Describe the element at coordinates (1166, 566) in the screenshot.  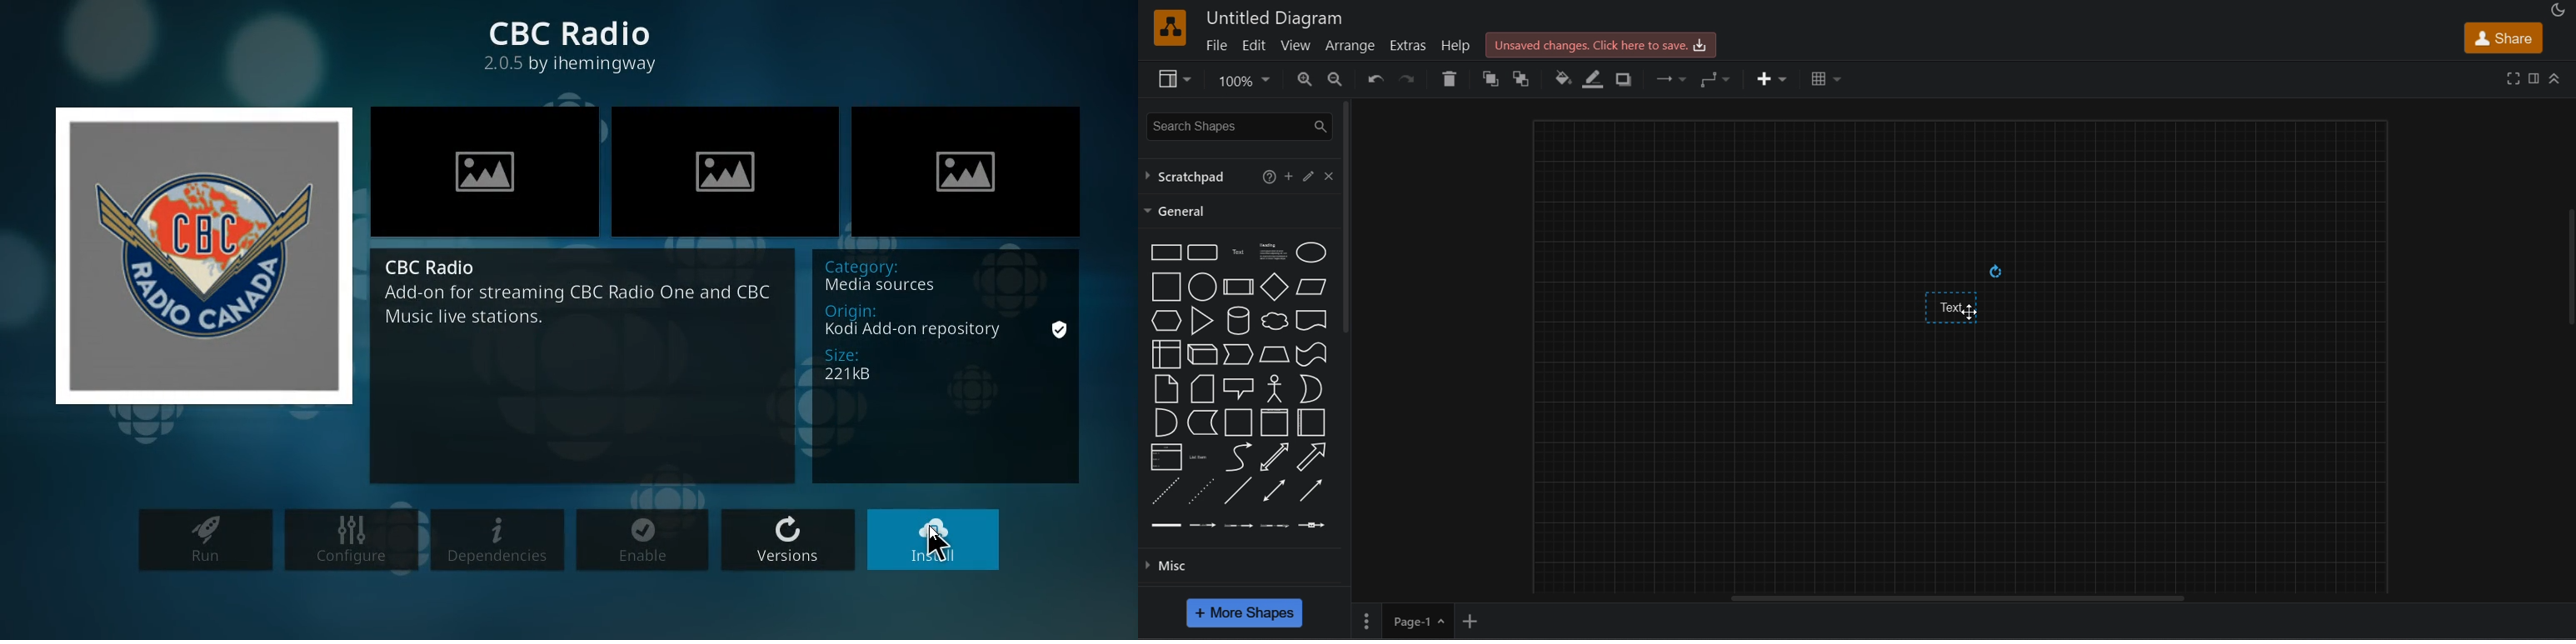
I see `misc` at that location.